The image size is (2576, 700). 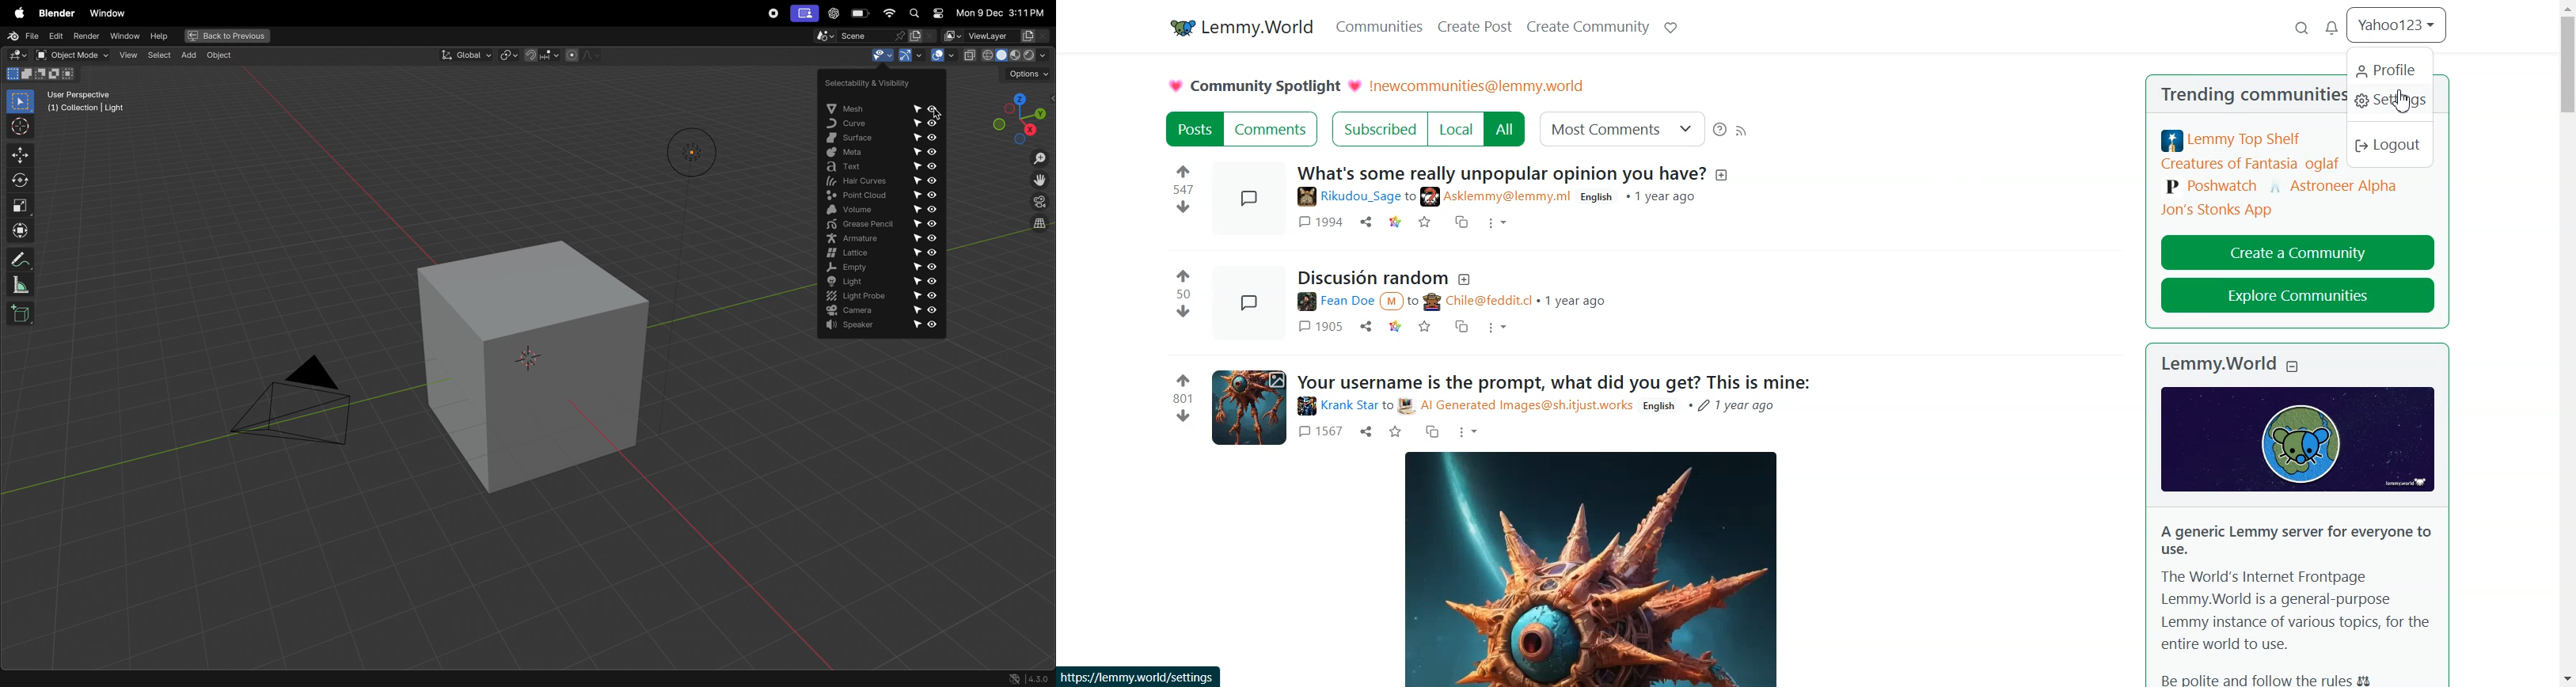 What do you see at coordinates (1476, 25) in the screenshot?
I see `Create Post` at bounding box center [1476, 25].